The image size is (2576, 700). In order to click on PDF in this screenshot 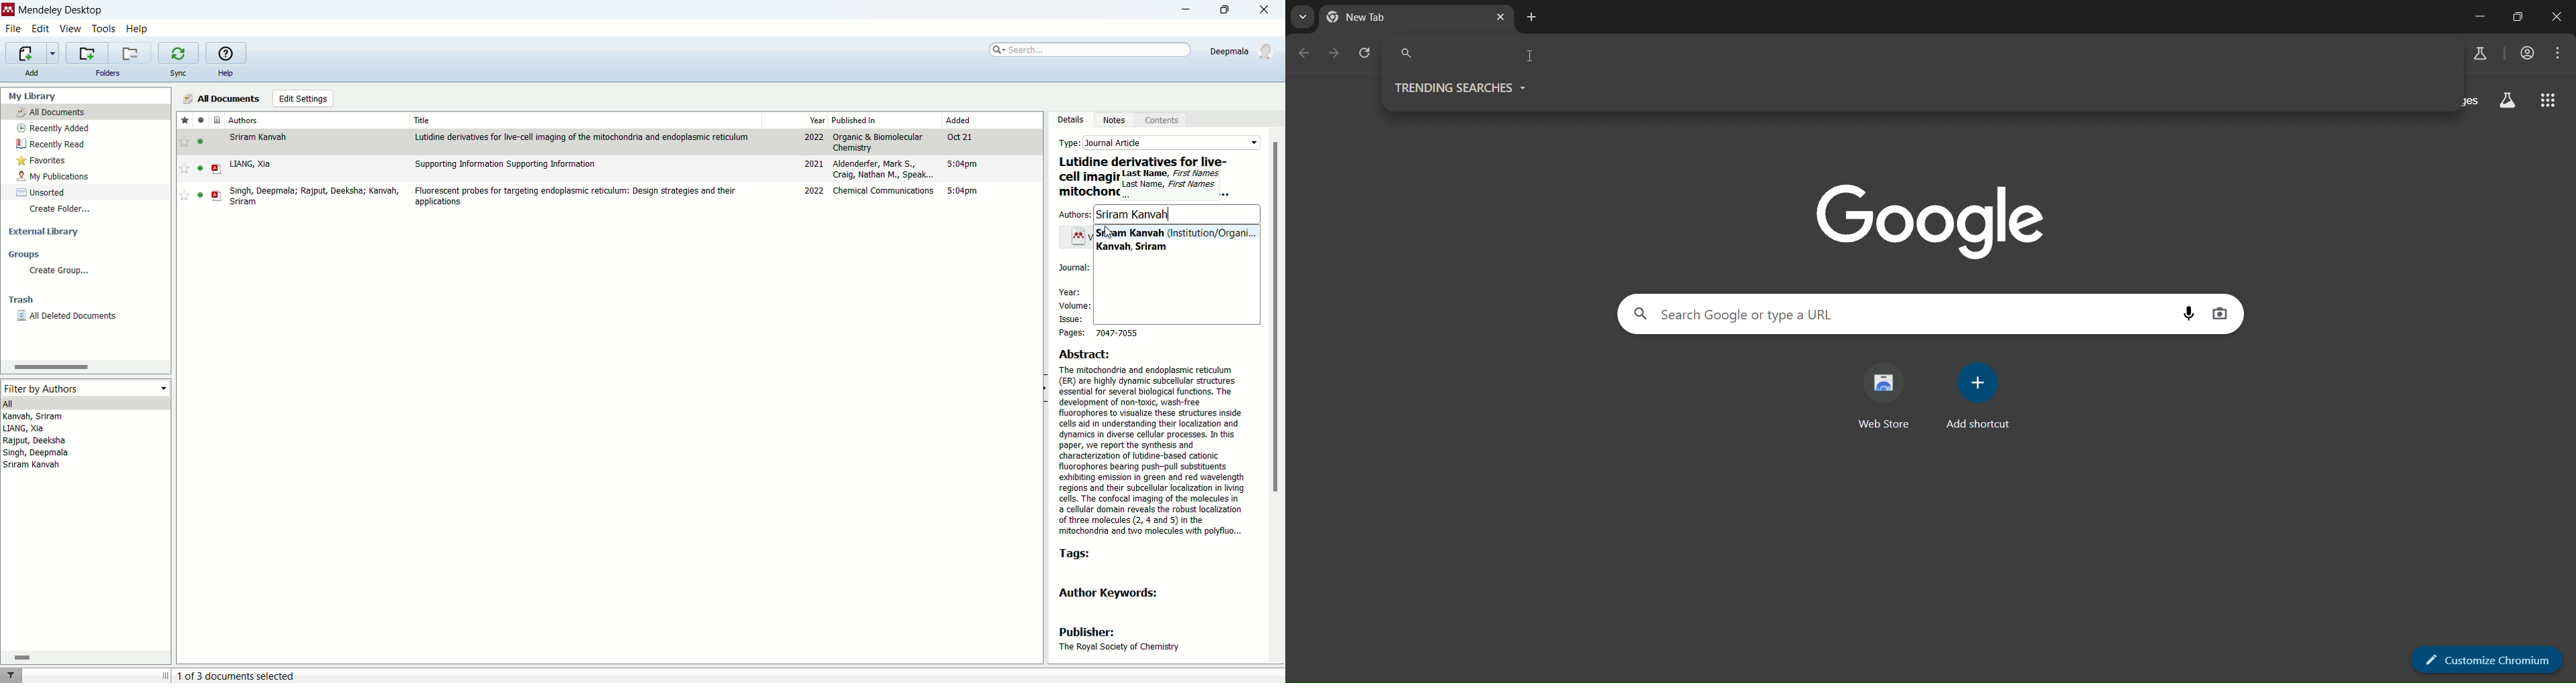, I will do `click(220, 169)`.